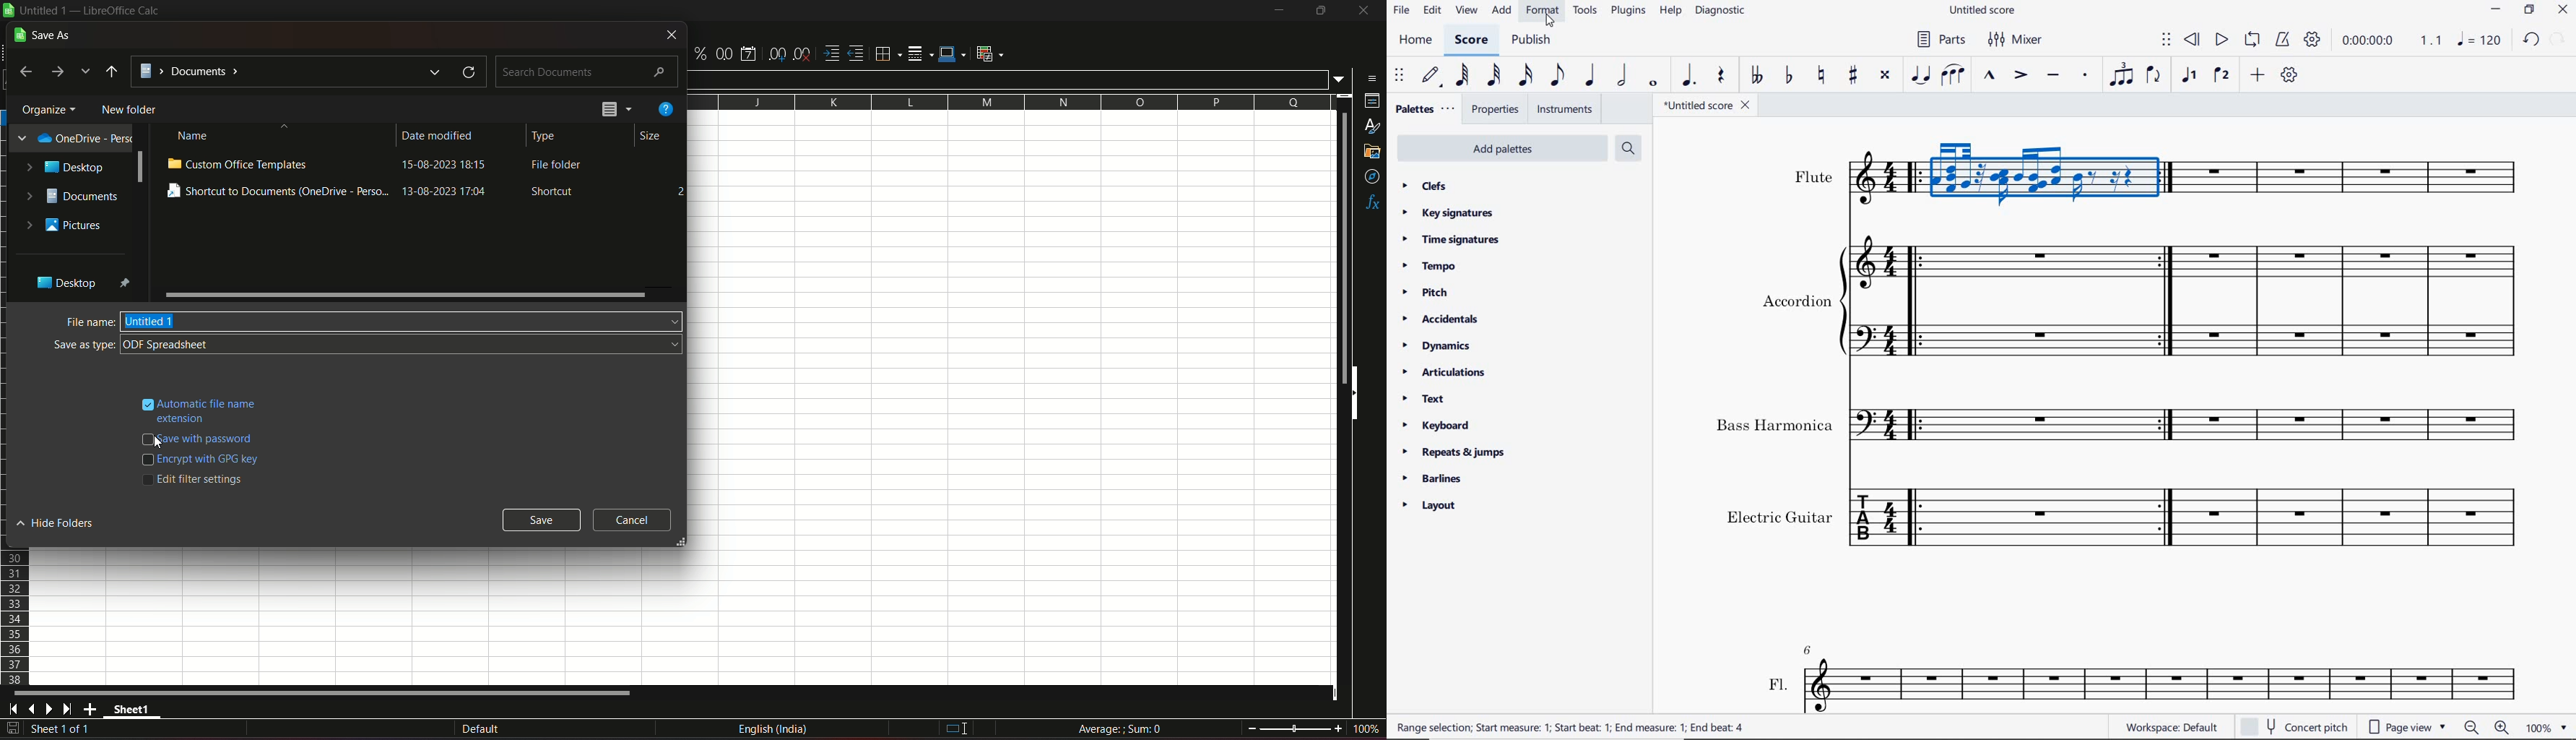  Describe the element at coordinates (1372, 127) in the screenshot. I see `styles` at that location.